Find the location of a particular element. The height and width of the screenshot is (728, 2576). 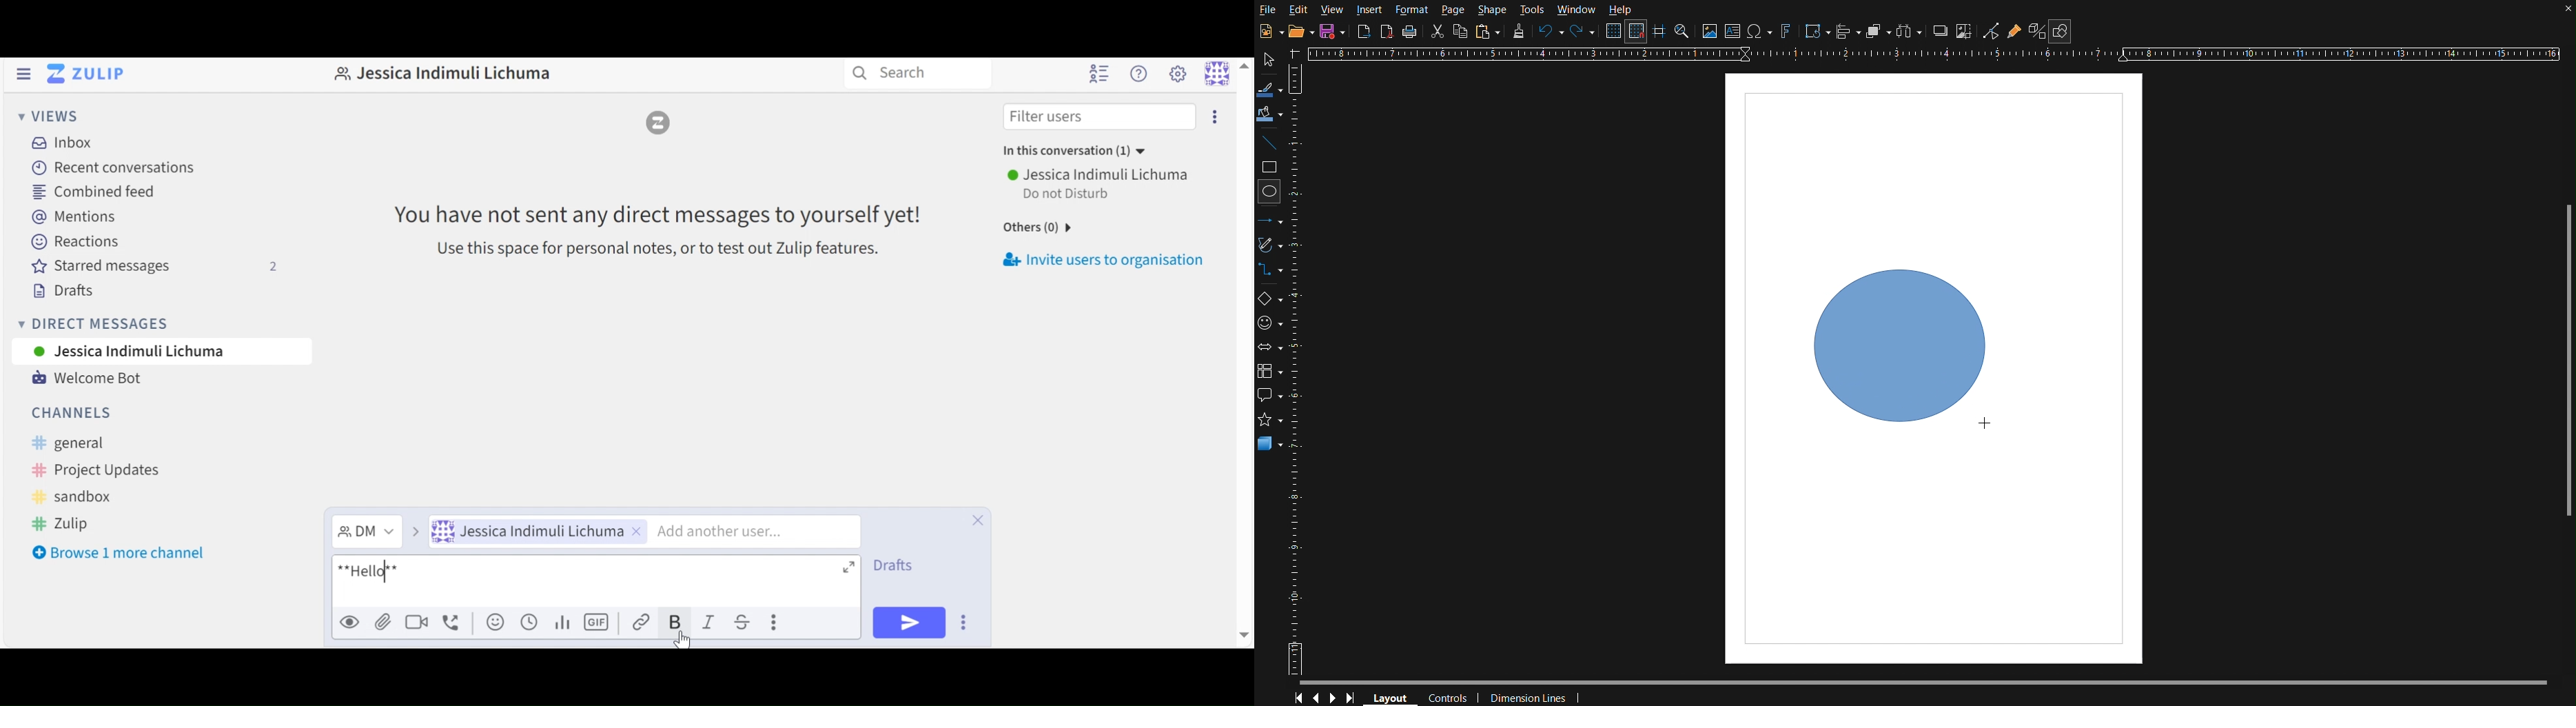

Gluepoint Function is located at coordinates (2014, 32).